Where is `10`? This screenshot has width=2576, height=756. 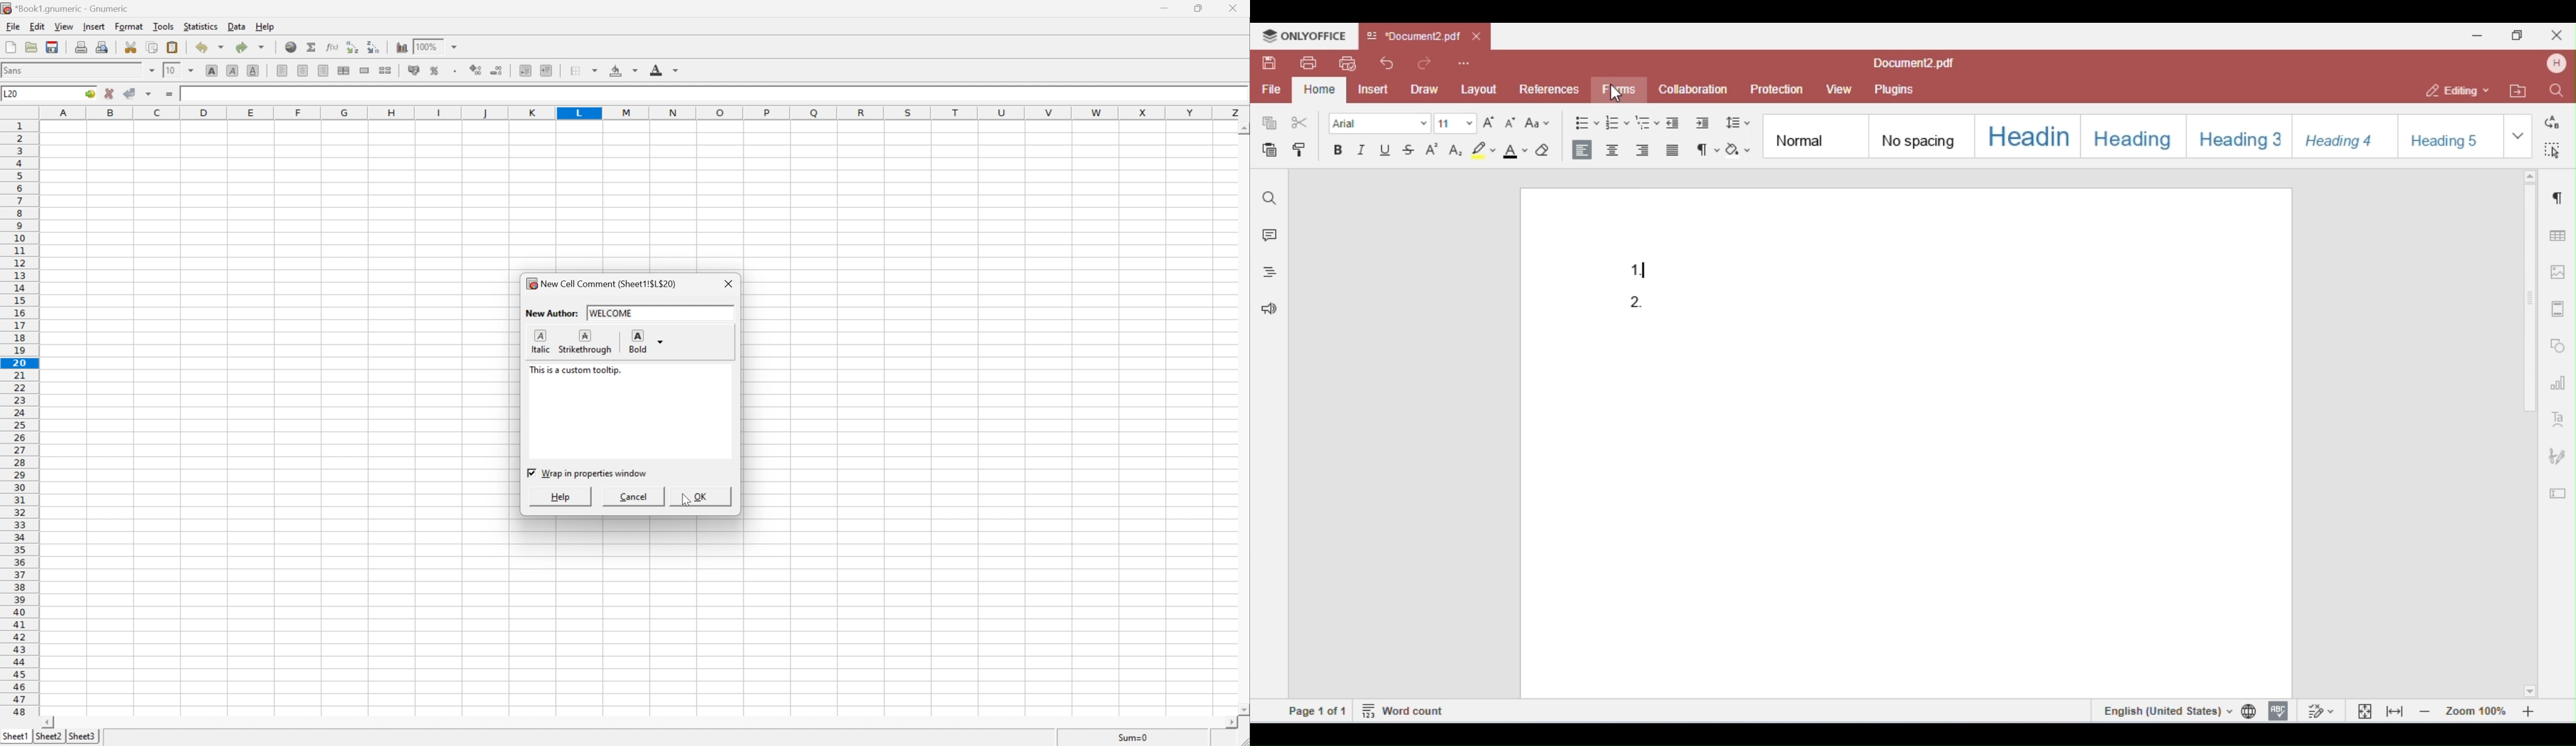
10 is located at coordinates (172, 71).